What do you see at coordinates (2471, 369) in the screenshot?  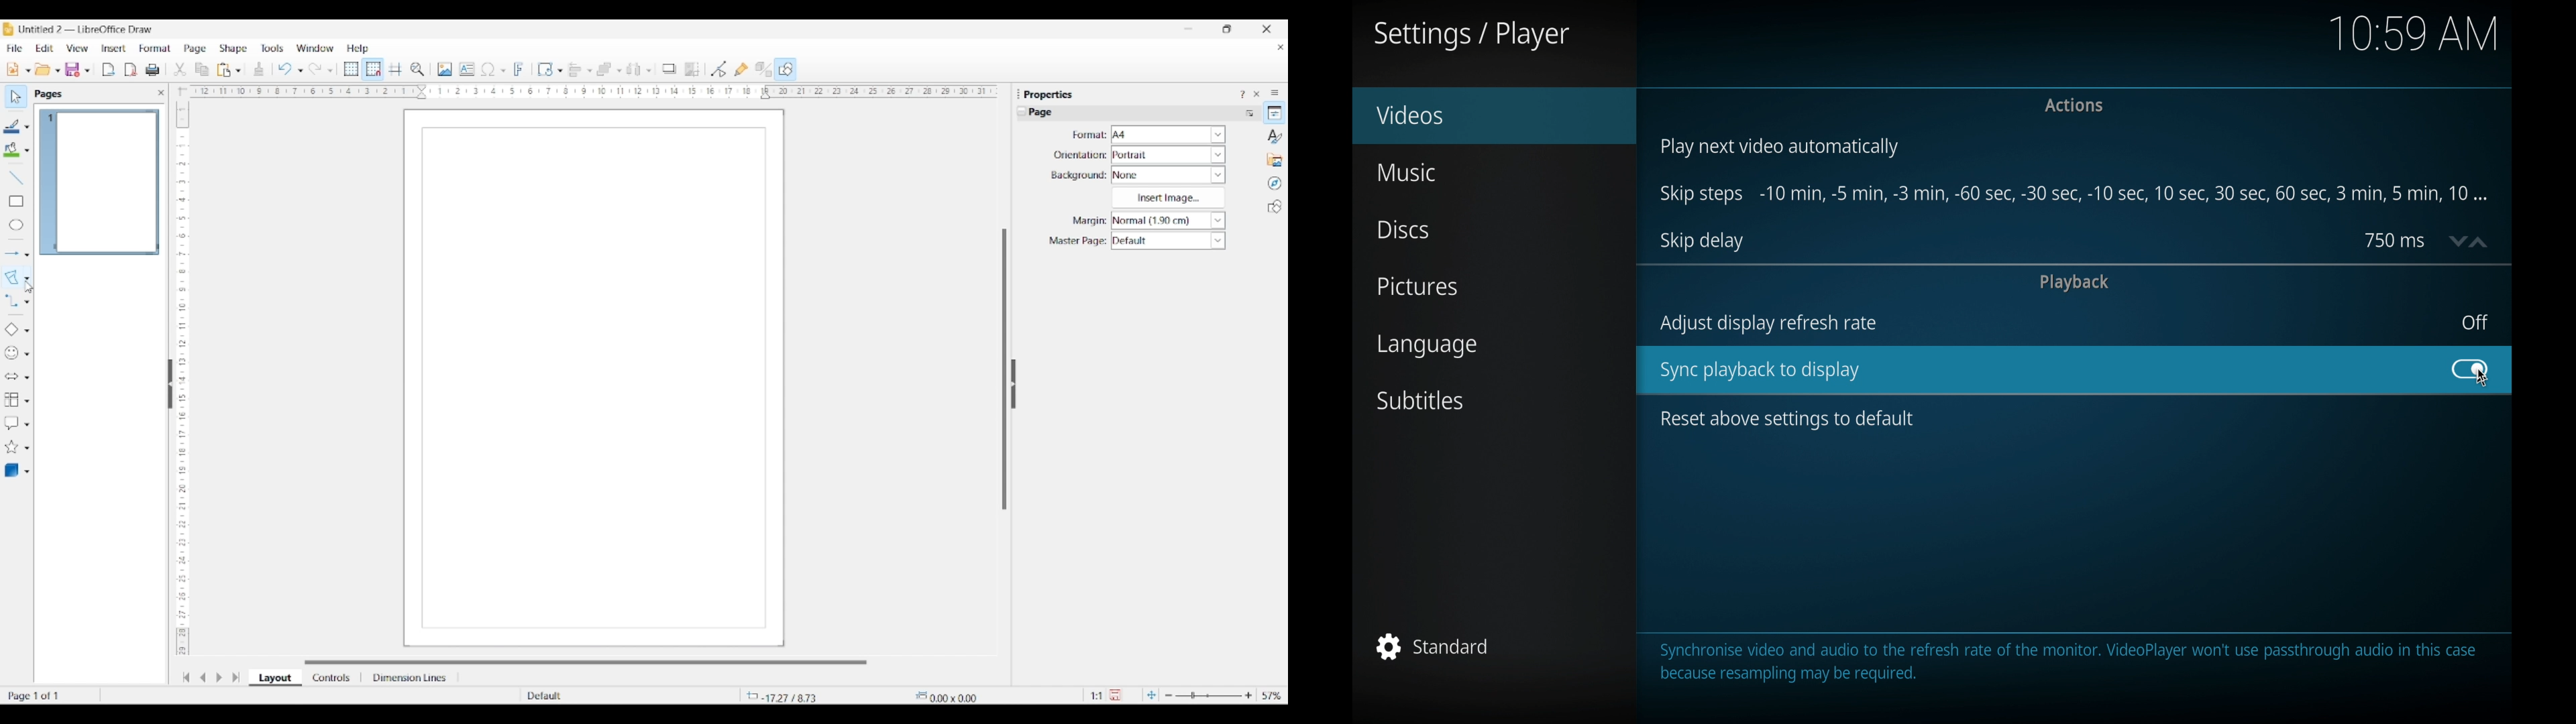 I see `toggle button` at bounding box center [2471, 369].